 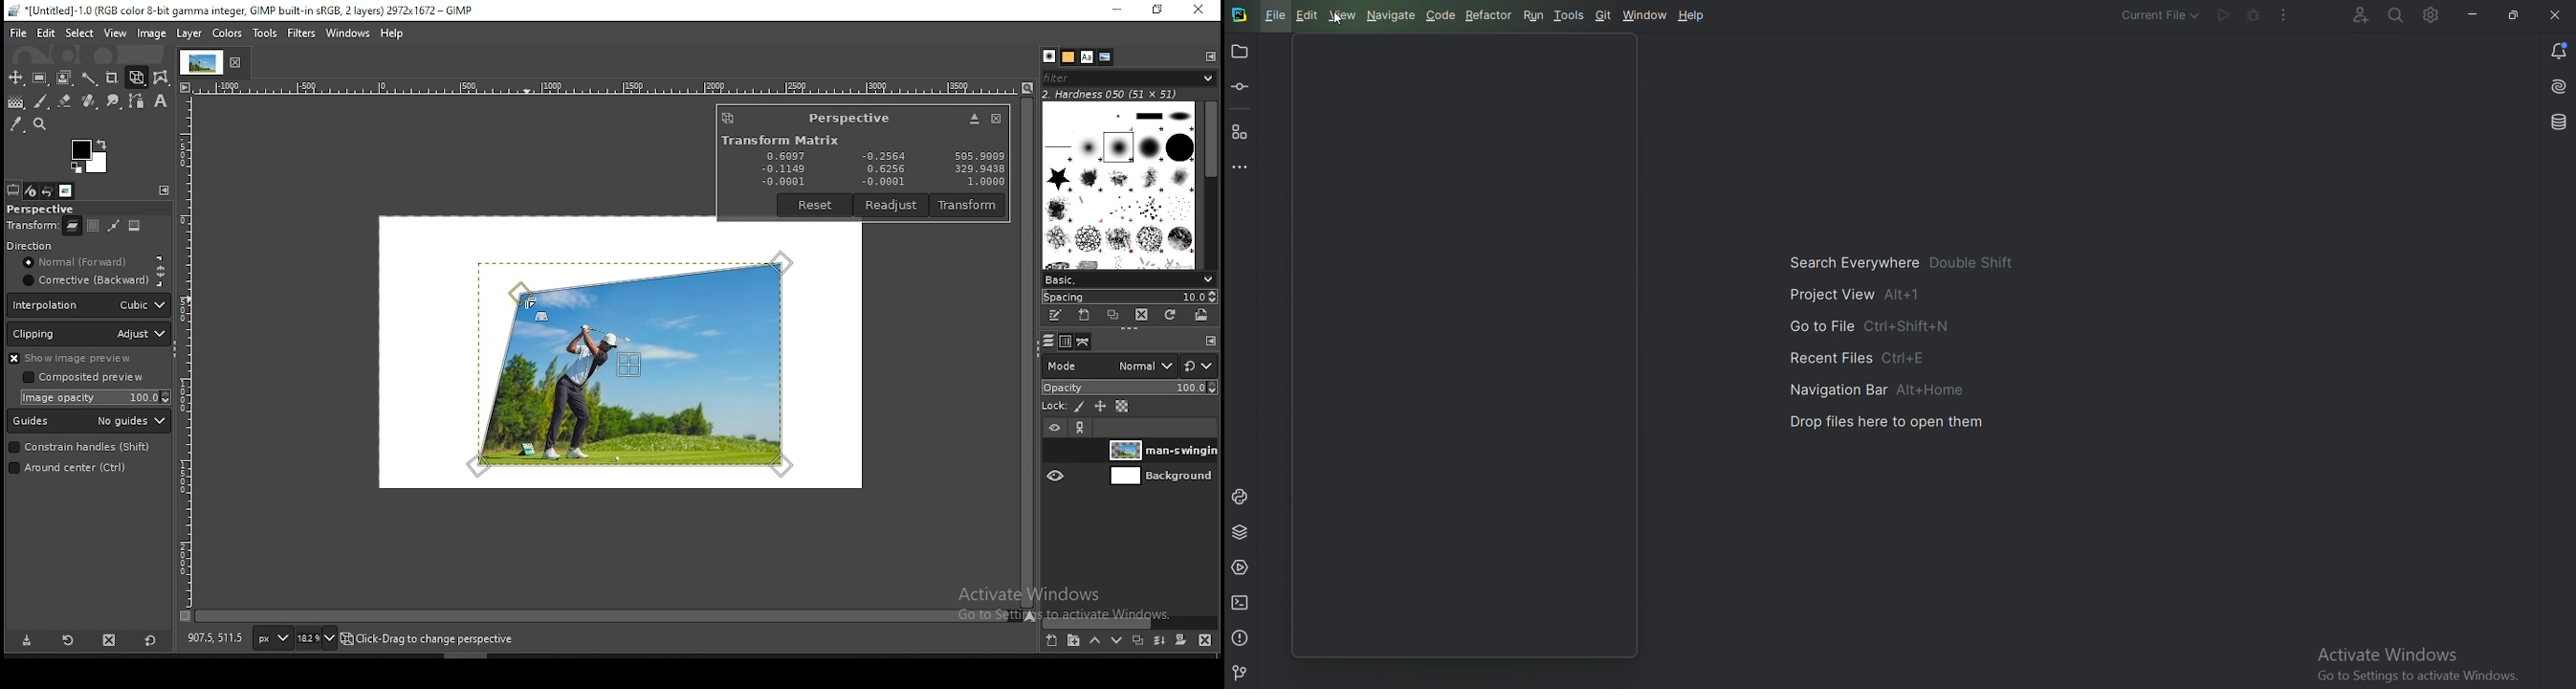 What do you see at coordinates (67, 640) in the screenshot?
I see `restore tool preset` at bounding box center [67, 640].